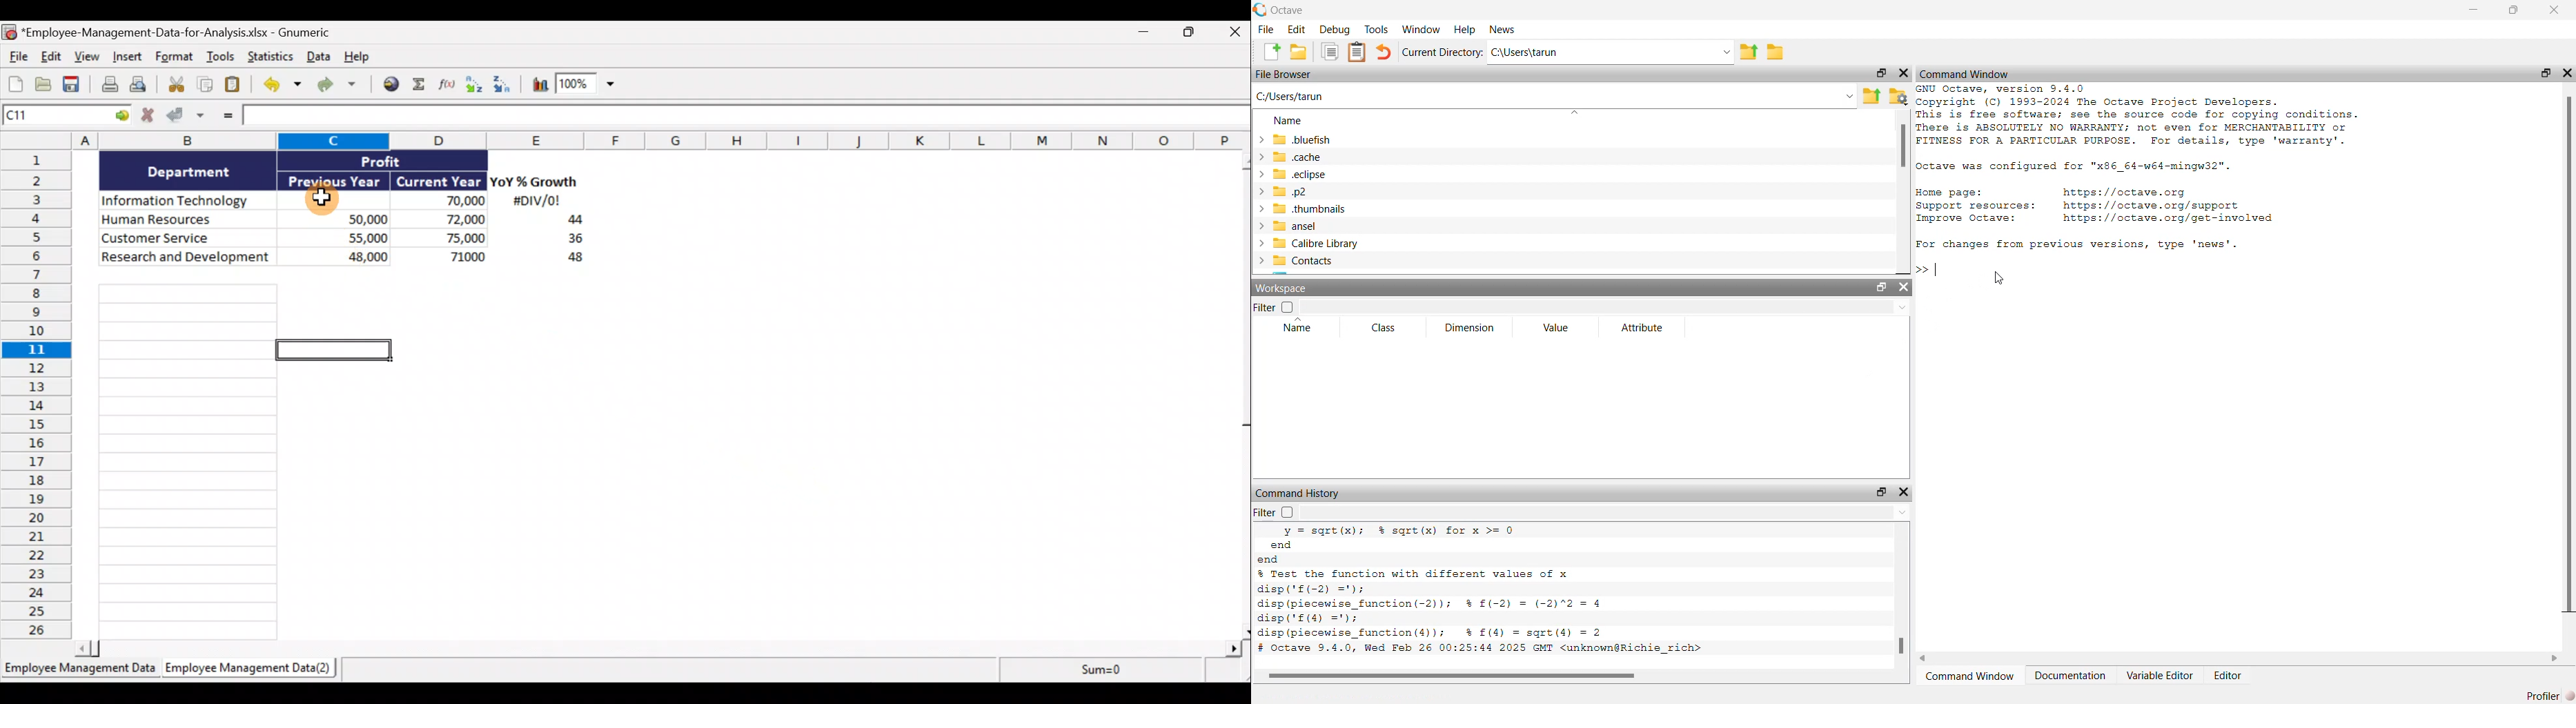  Describe the element at coordinates (500, 82) in the screenshot. I see `Sort descending` at that location.